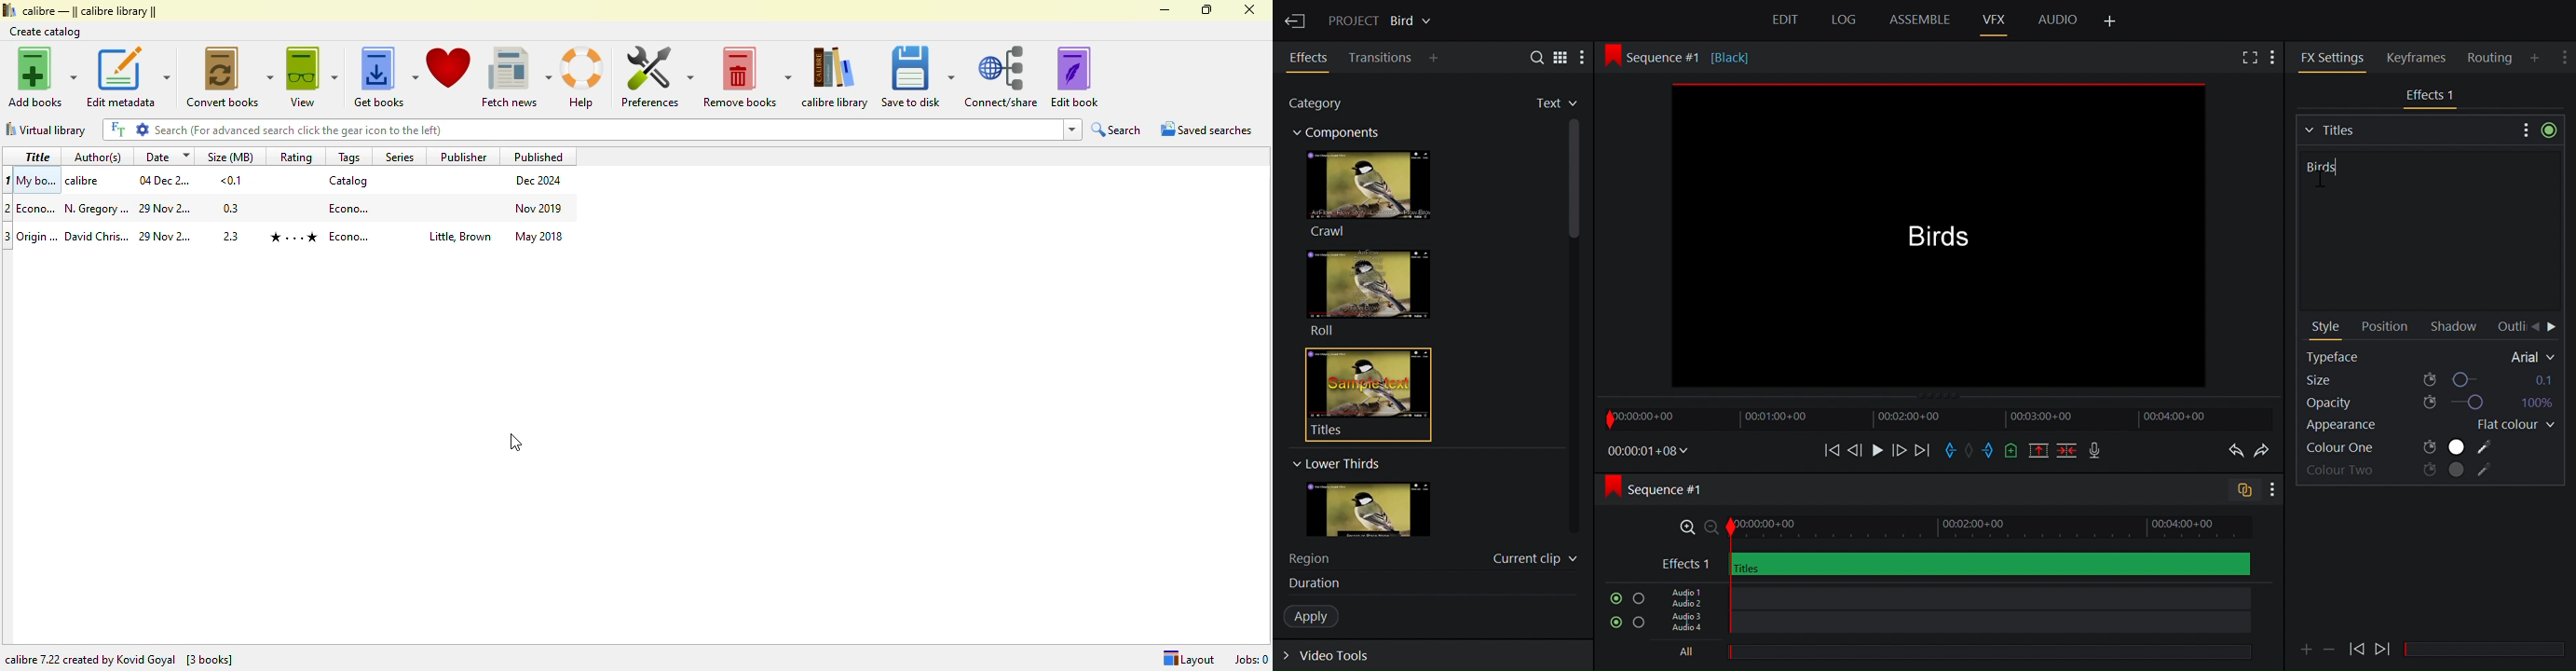 This screenshot has width=2576, height=672. Describe the element at coordinates (1206, 130) in the screenshot. I see `saved searches` at that location.